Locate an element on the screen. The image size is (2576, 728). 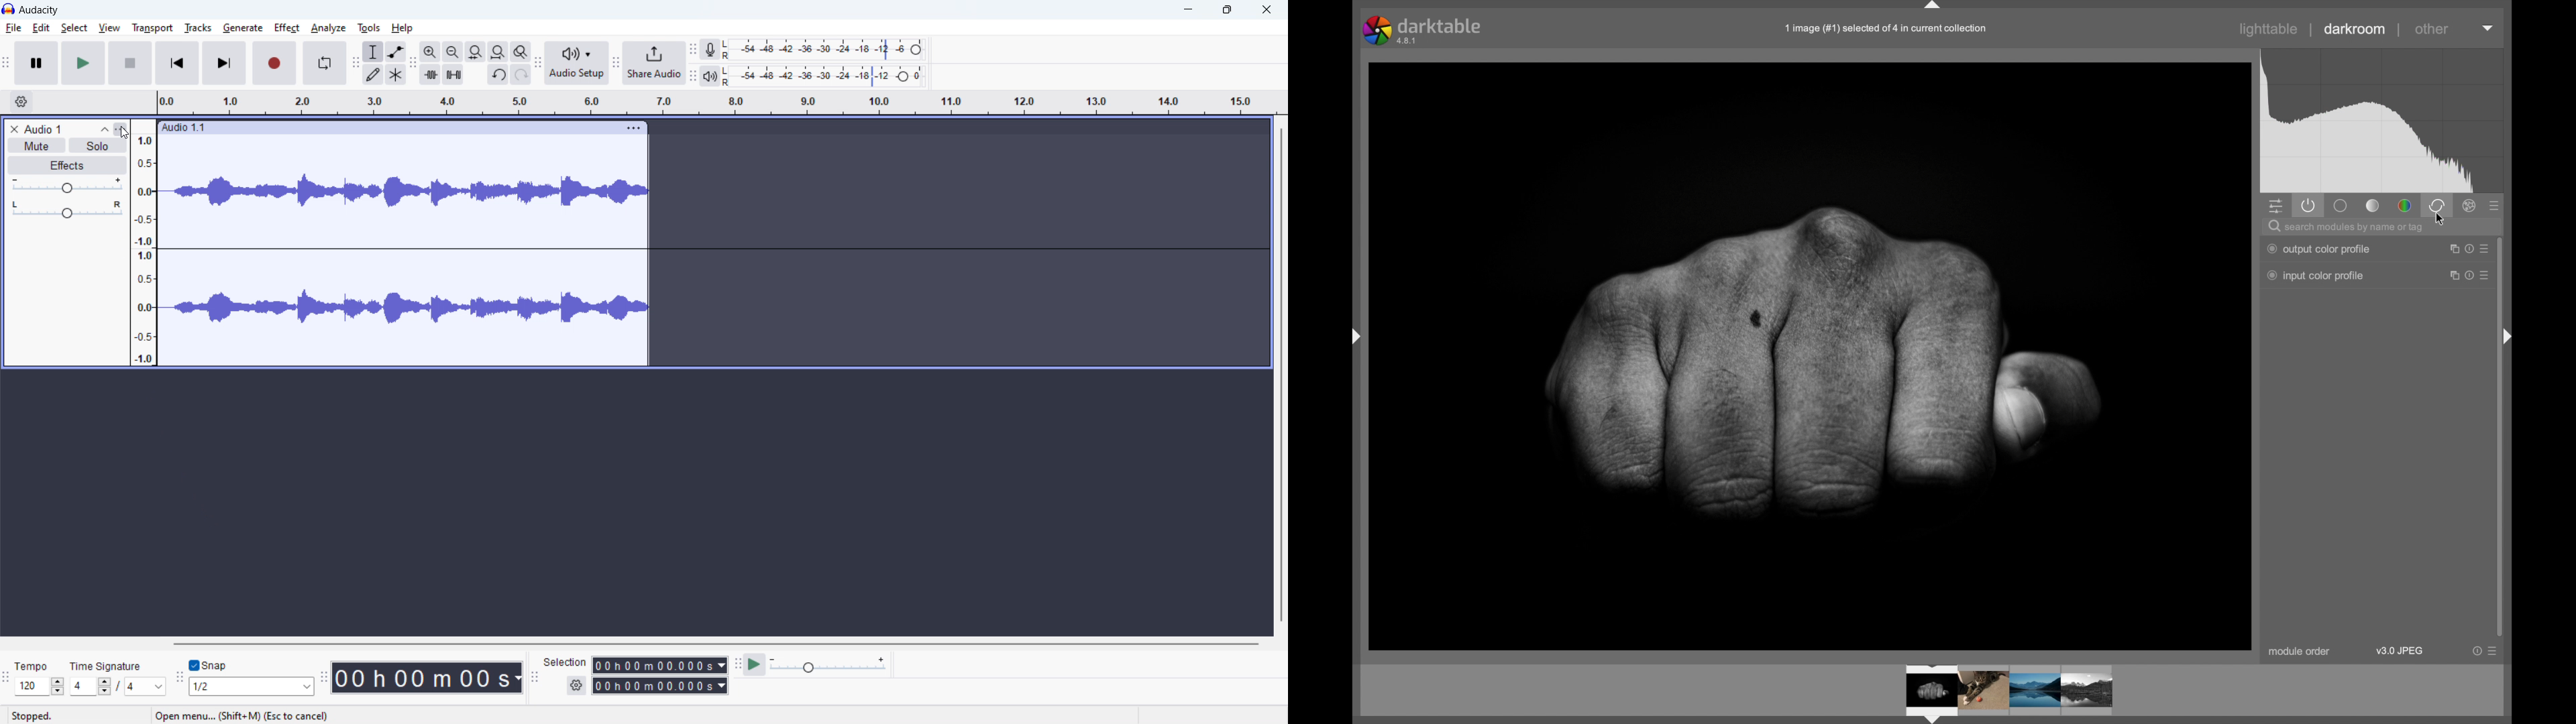
effects is located at coordinates (66, 166).